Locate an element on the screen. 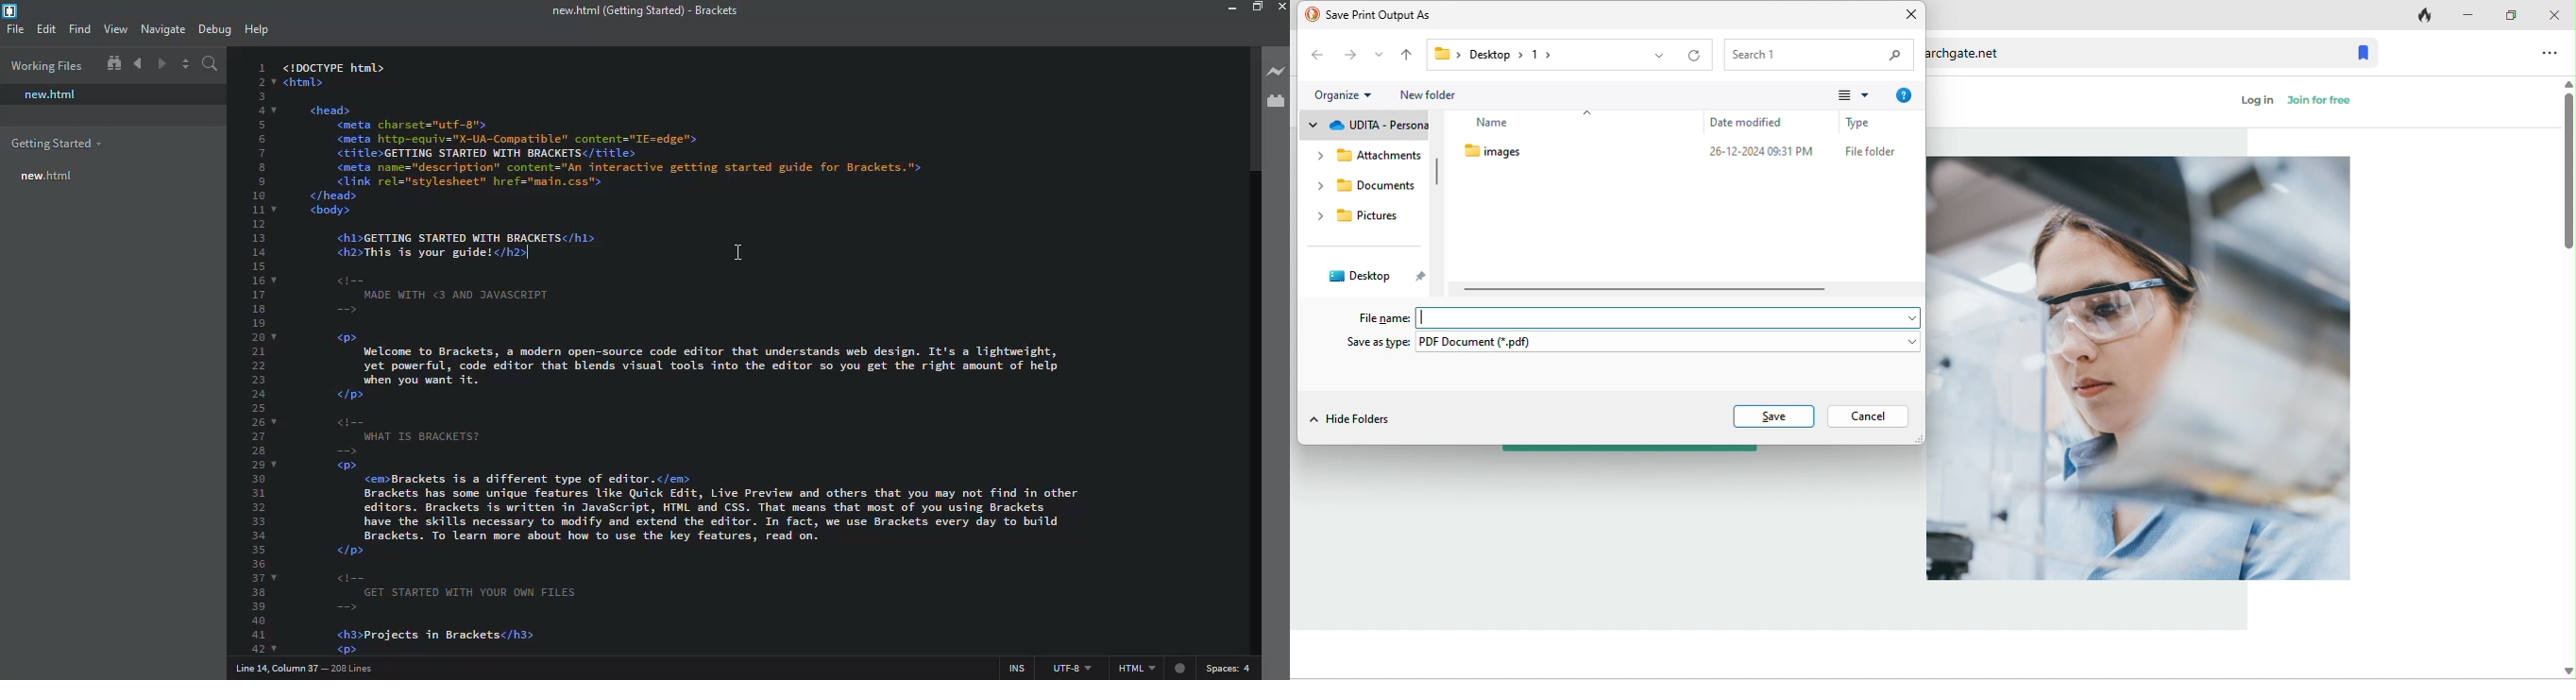 The height and width of the screenshot is (700, 2576). scroll bar is located at coordinates (1249, 116).